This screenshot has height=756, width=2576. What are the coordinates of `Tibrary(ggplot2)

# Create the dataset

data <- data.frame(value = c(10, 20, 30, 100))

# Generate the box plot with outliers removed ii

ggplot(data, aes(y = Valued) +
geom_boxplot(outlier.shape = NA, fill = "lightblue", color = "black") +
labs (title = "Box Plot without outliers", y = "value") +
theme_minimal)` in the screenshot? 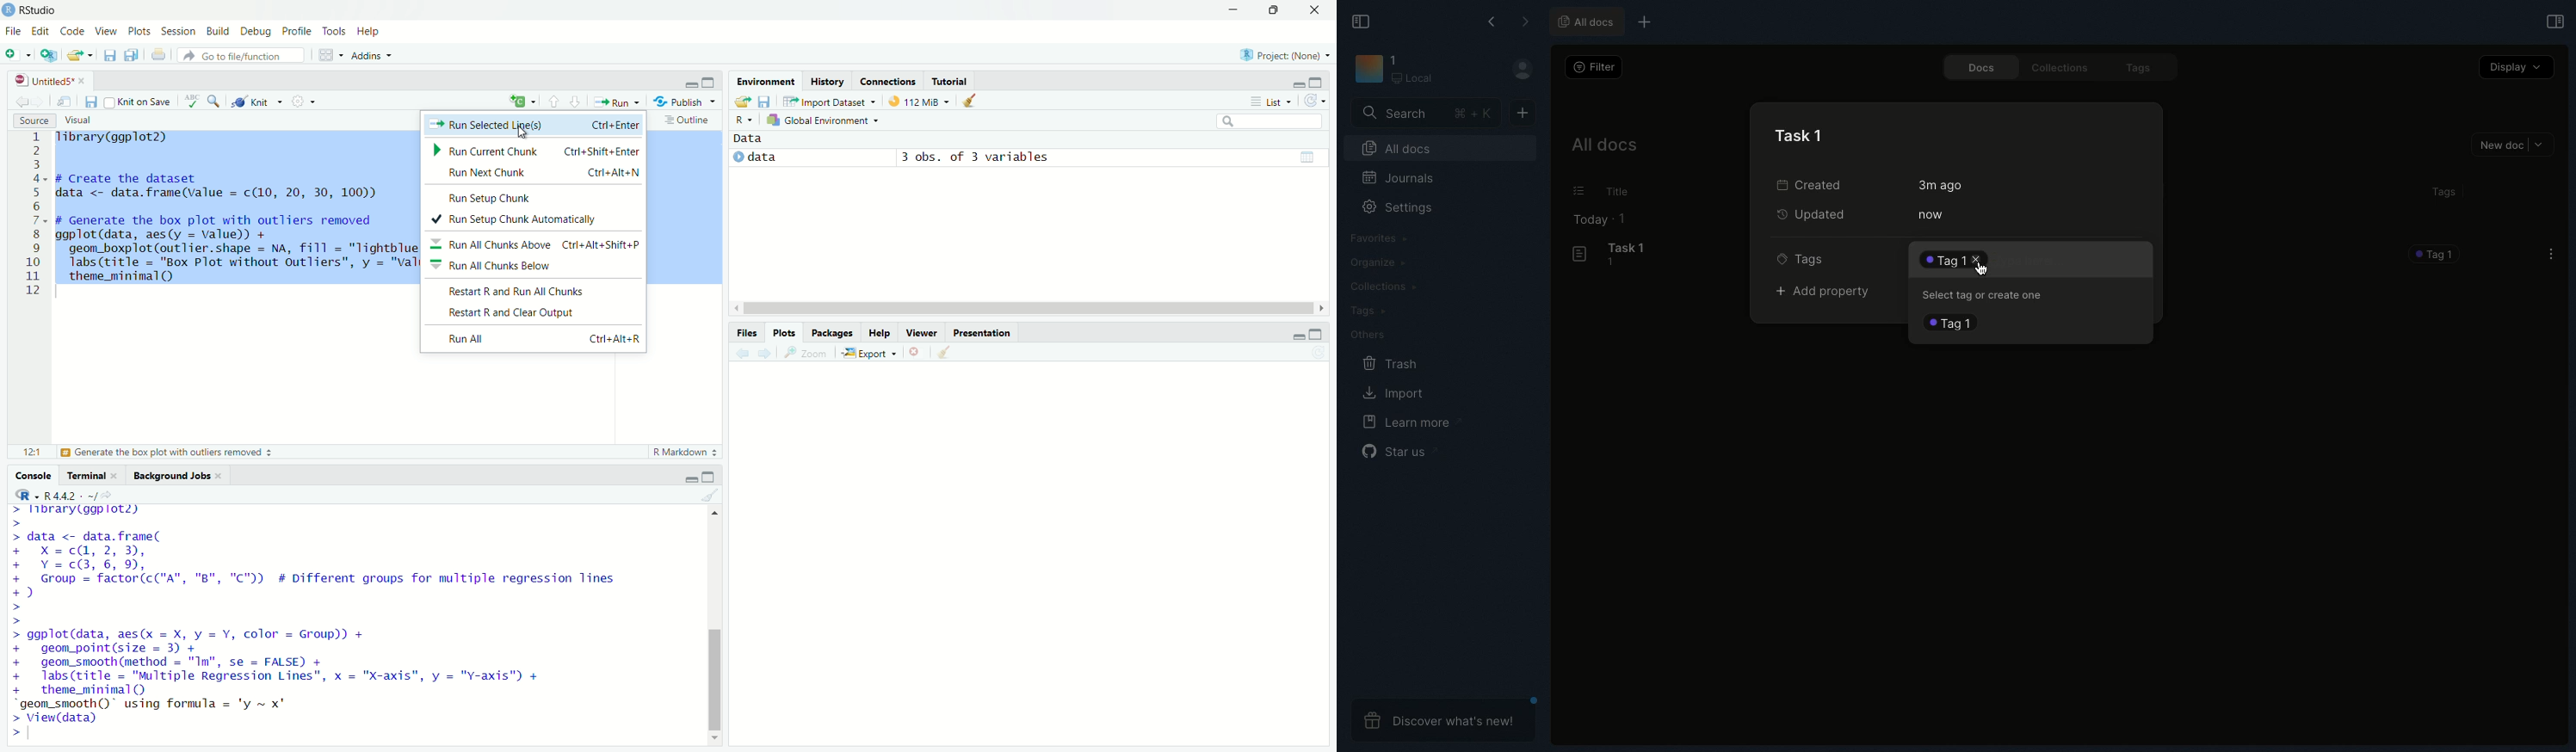 It's located at (237, 205).